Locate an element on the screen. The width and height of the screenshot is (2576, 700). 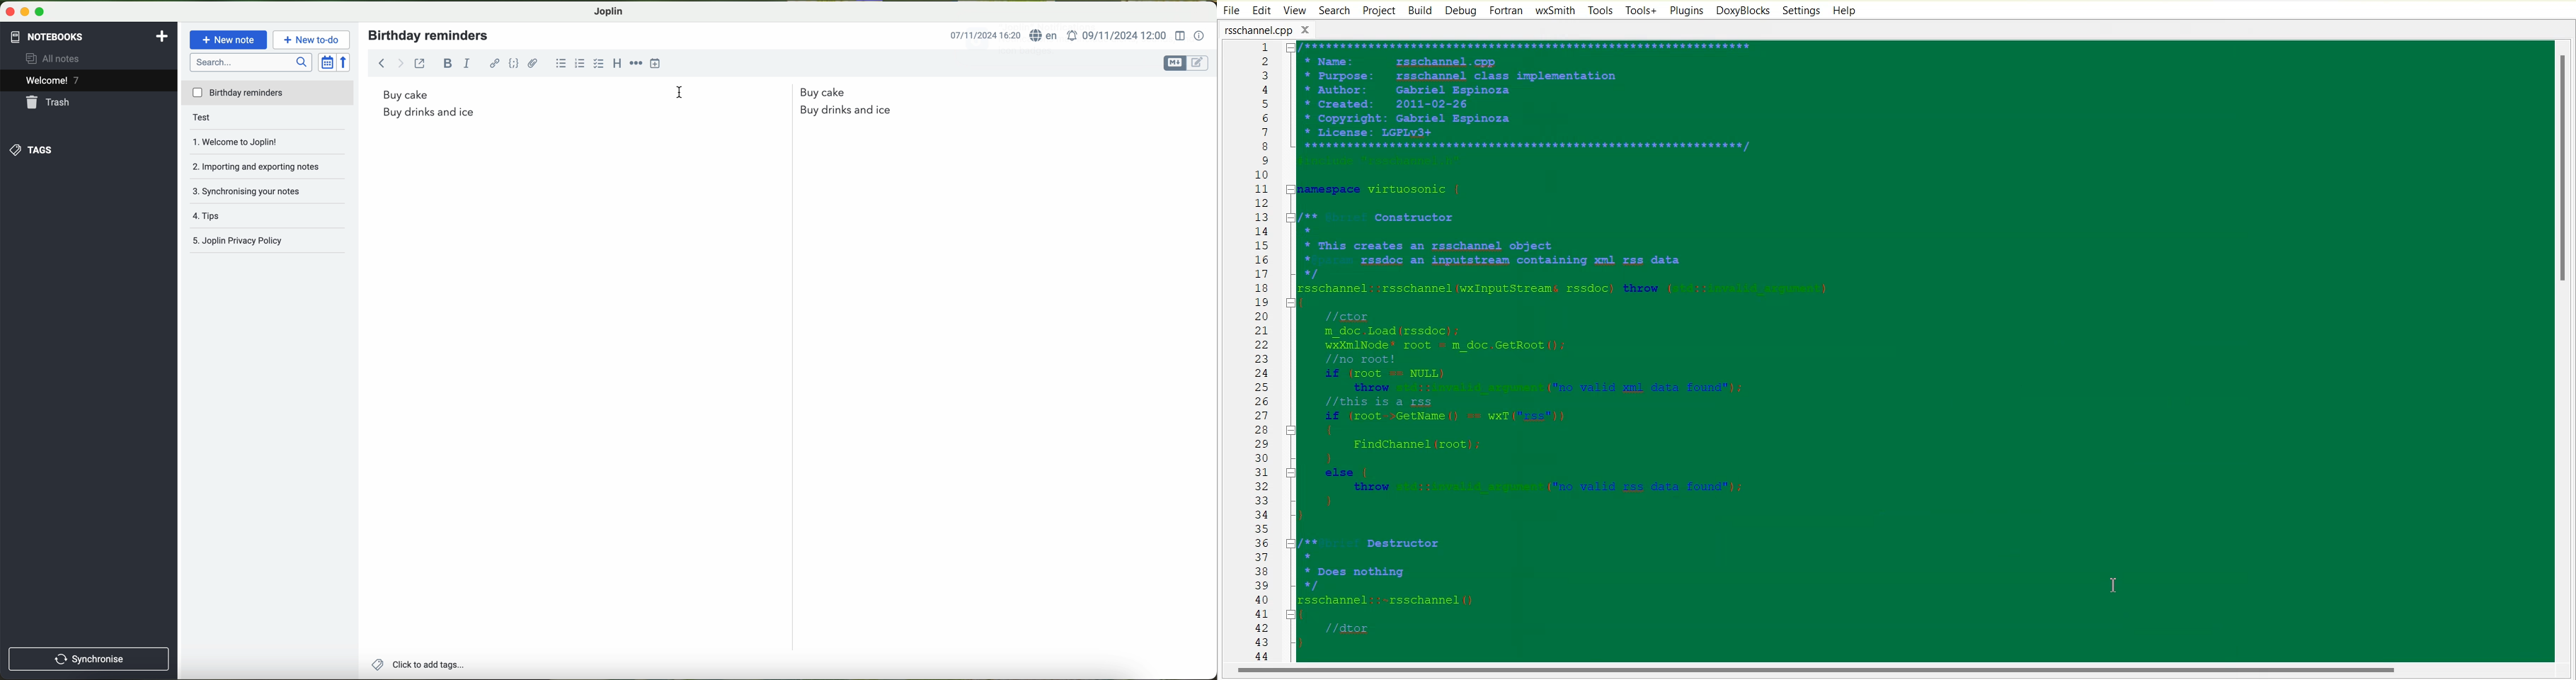
tags is located at coordinates (35, 149).